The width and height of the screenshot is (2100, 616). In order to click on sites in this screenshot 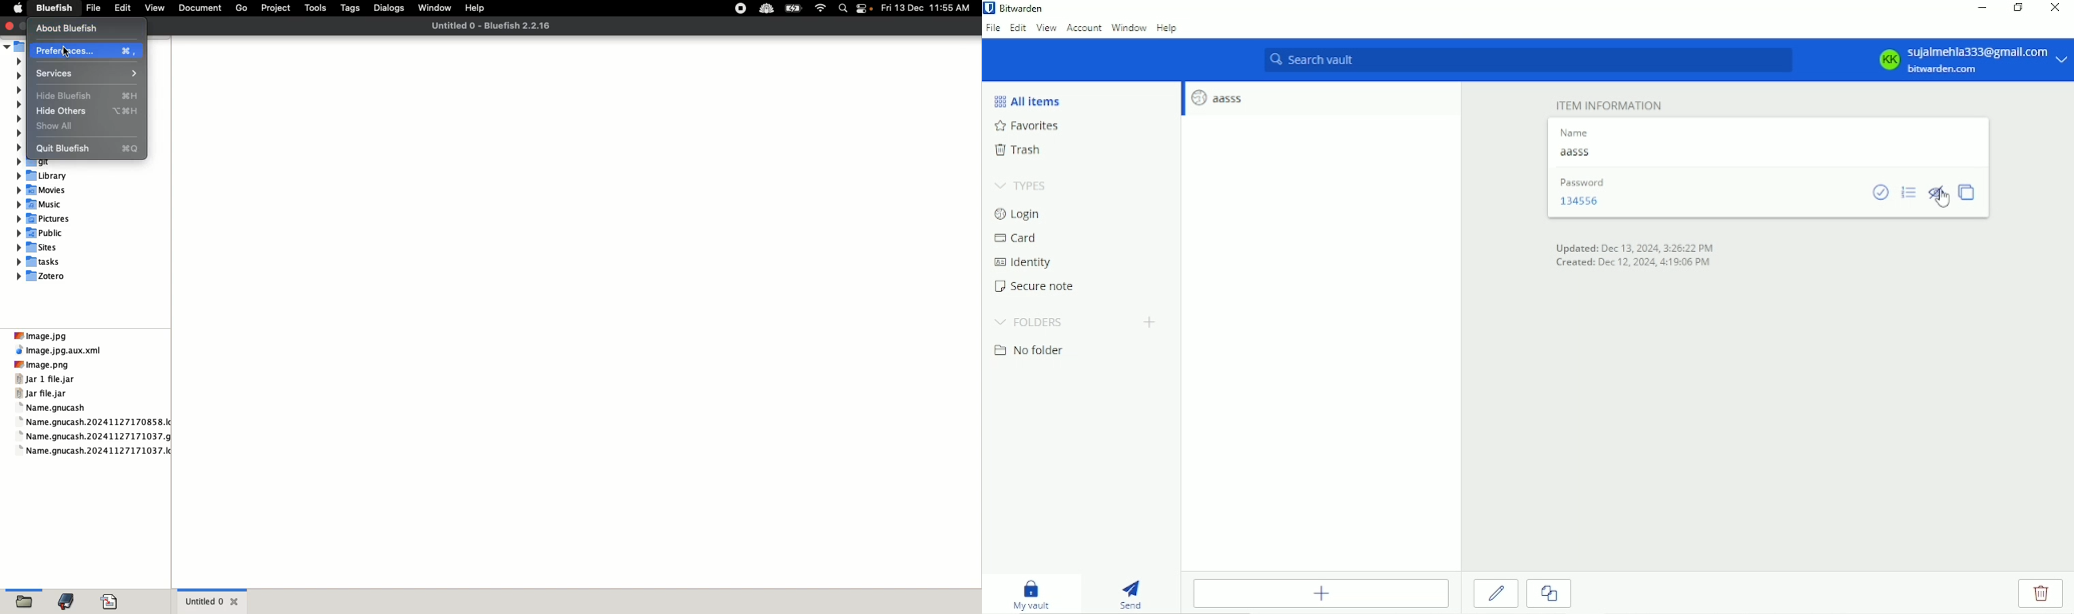, I will do `click(41, 247)`.